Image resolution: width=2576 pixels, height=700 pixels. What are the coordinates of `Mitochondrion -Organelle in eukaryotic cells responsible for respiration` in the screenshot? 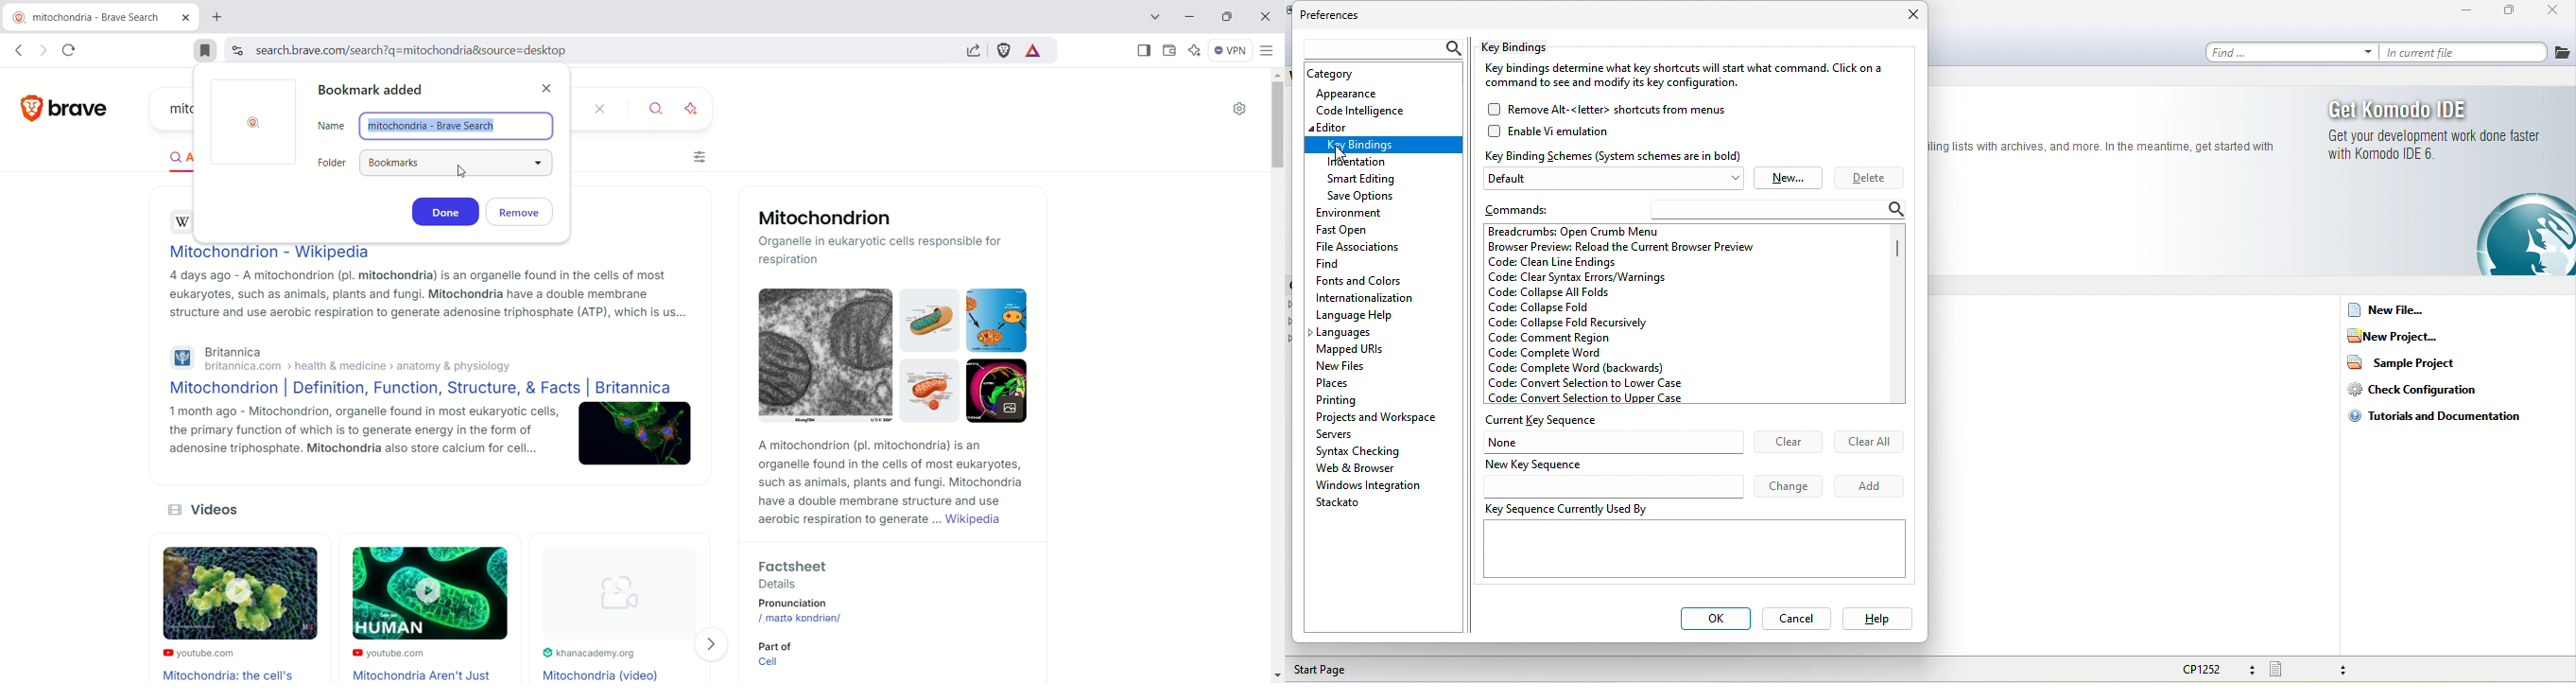 It's located at (892, 238).